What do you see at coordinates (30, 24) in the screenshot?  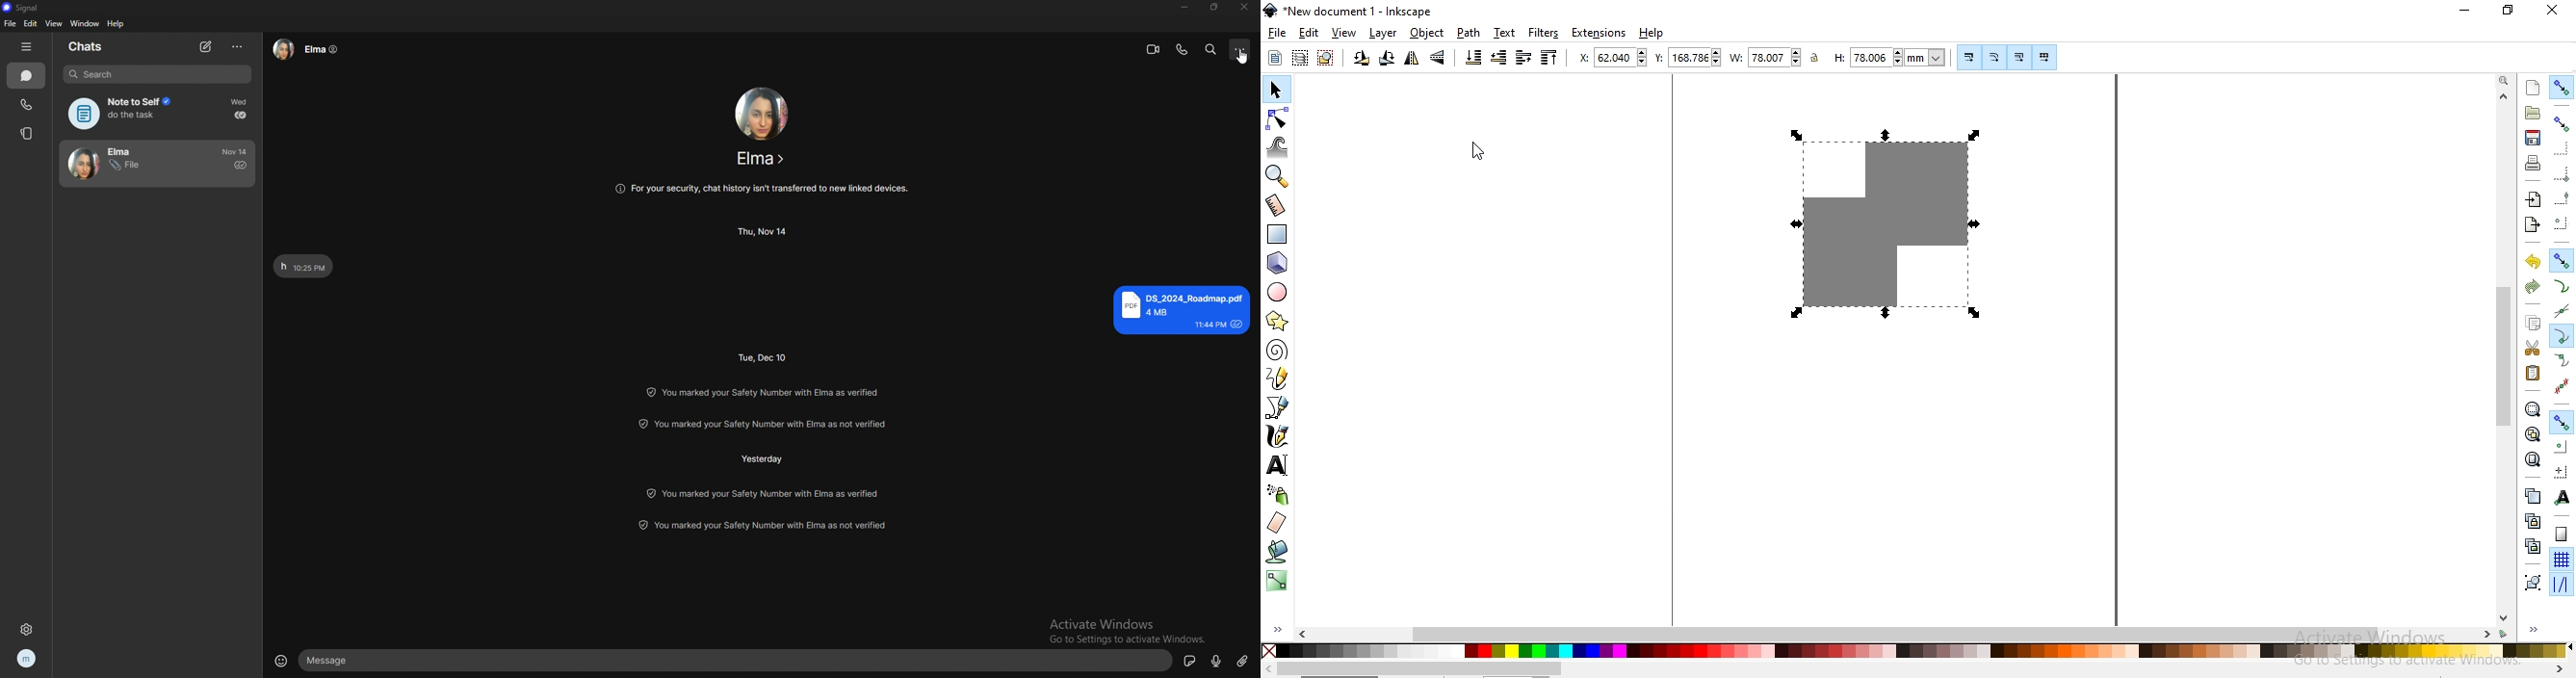 I see `edit` at bounding box center [30, 24].